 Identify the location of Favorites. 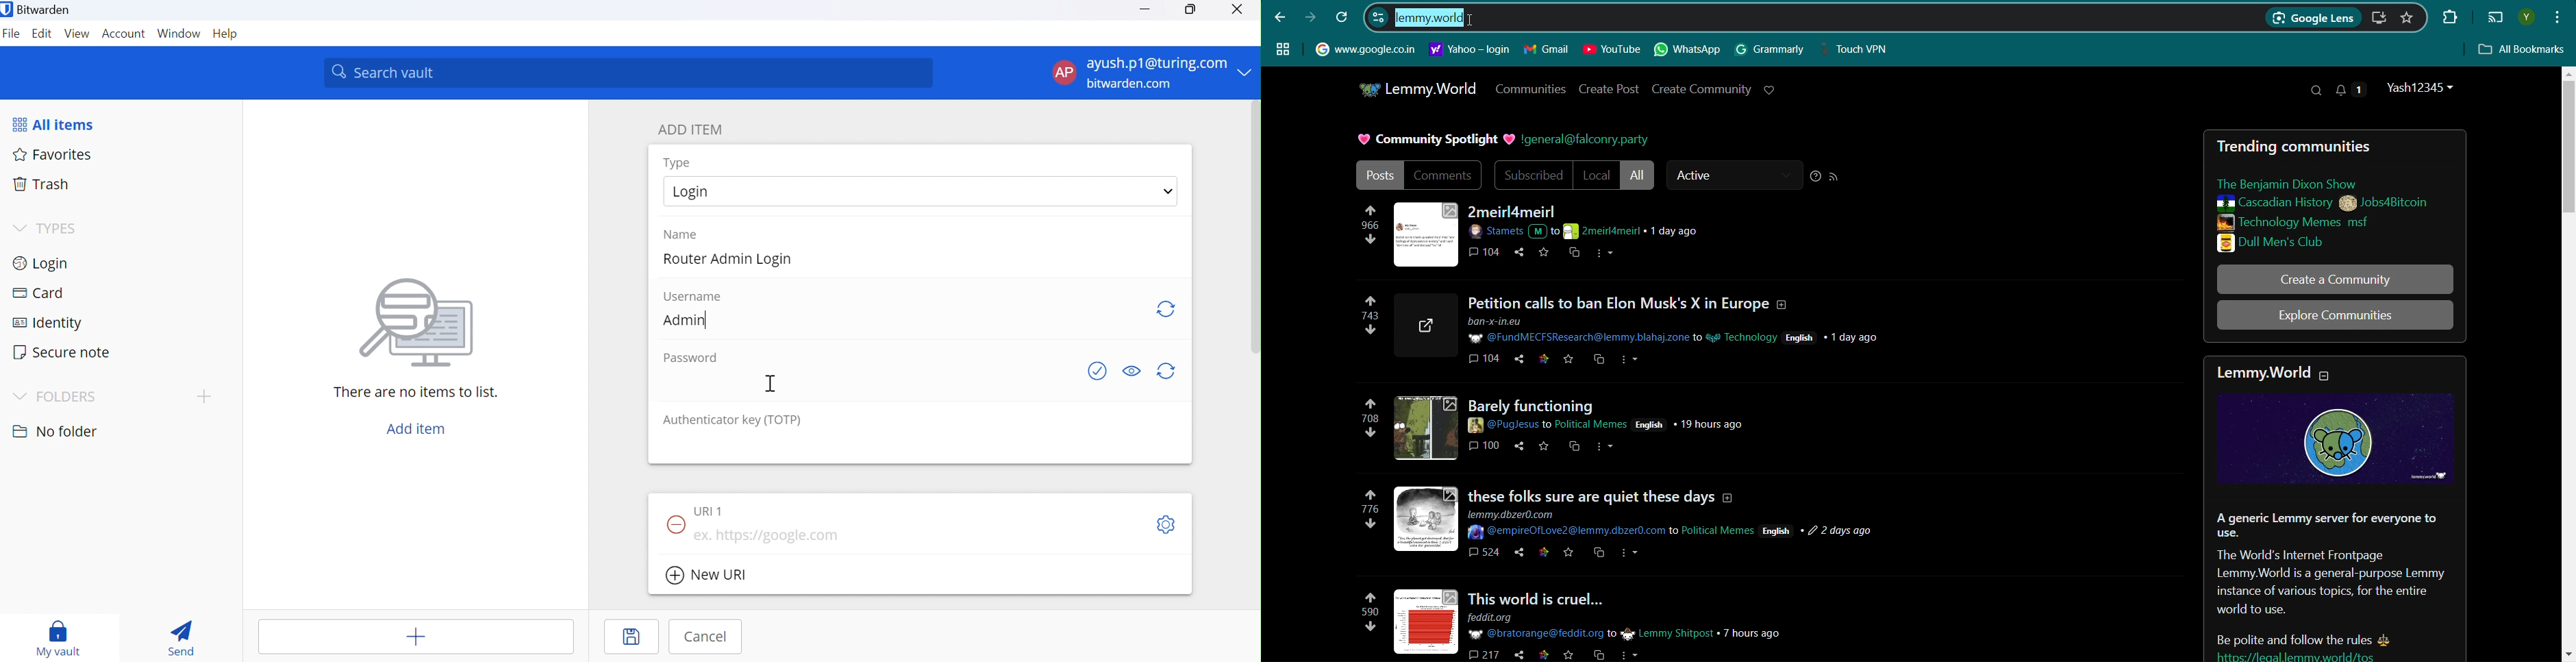
(54, 154).